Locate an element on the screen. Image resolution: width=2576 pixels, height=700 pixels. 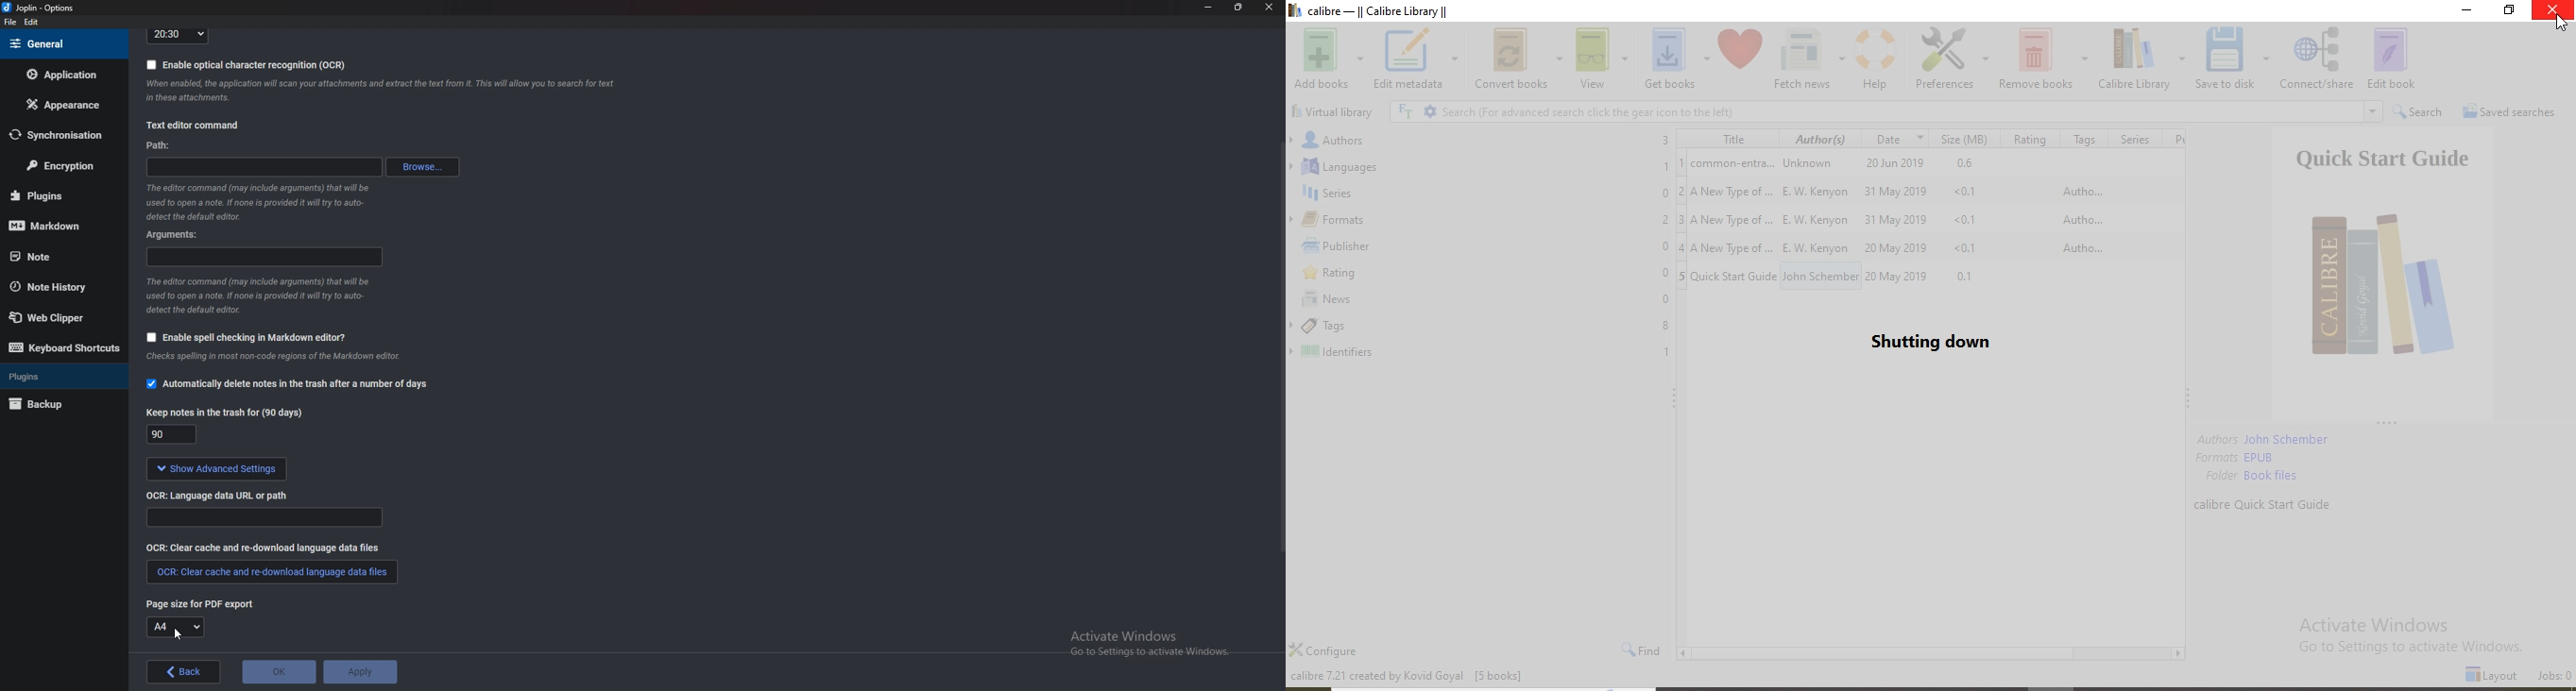
Web clipper is located at coordinates (60, 318).